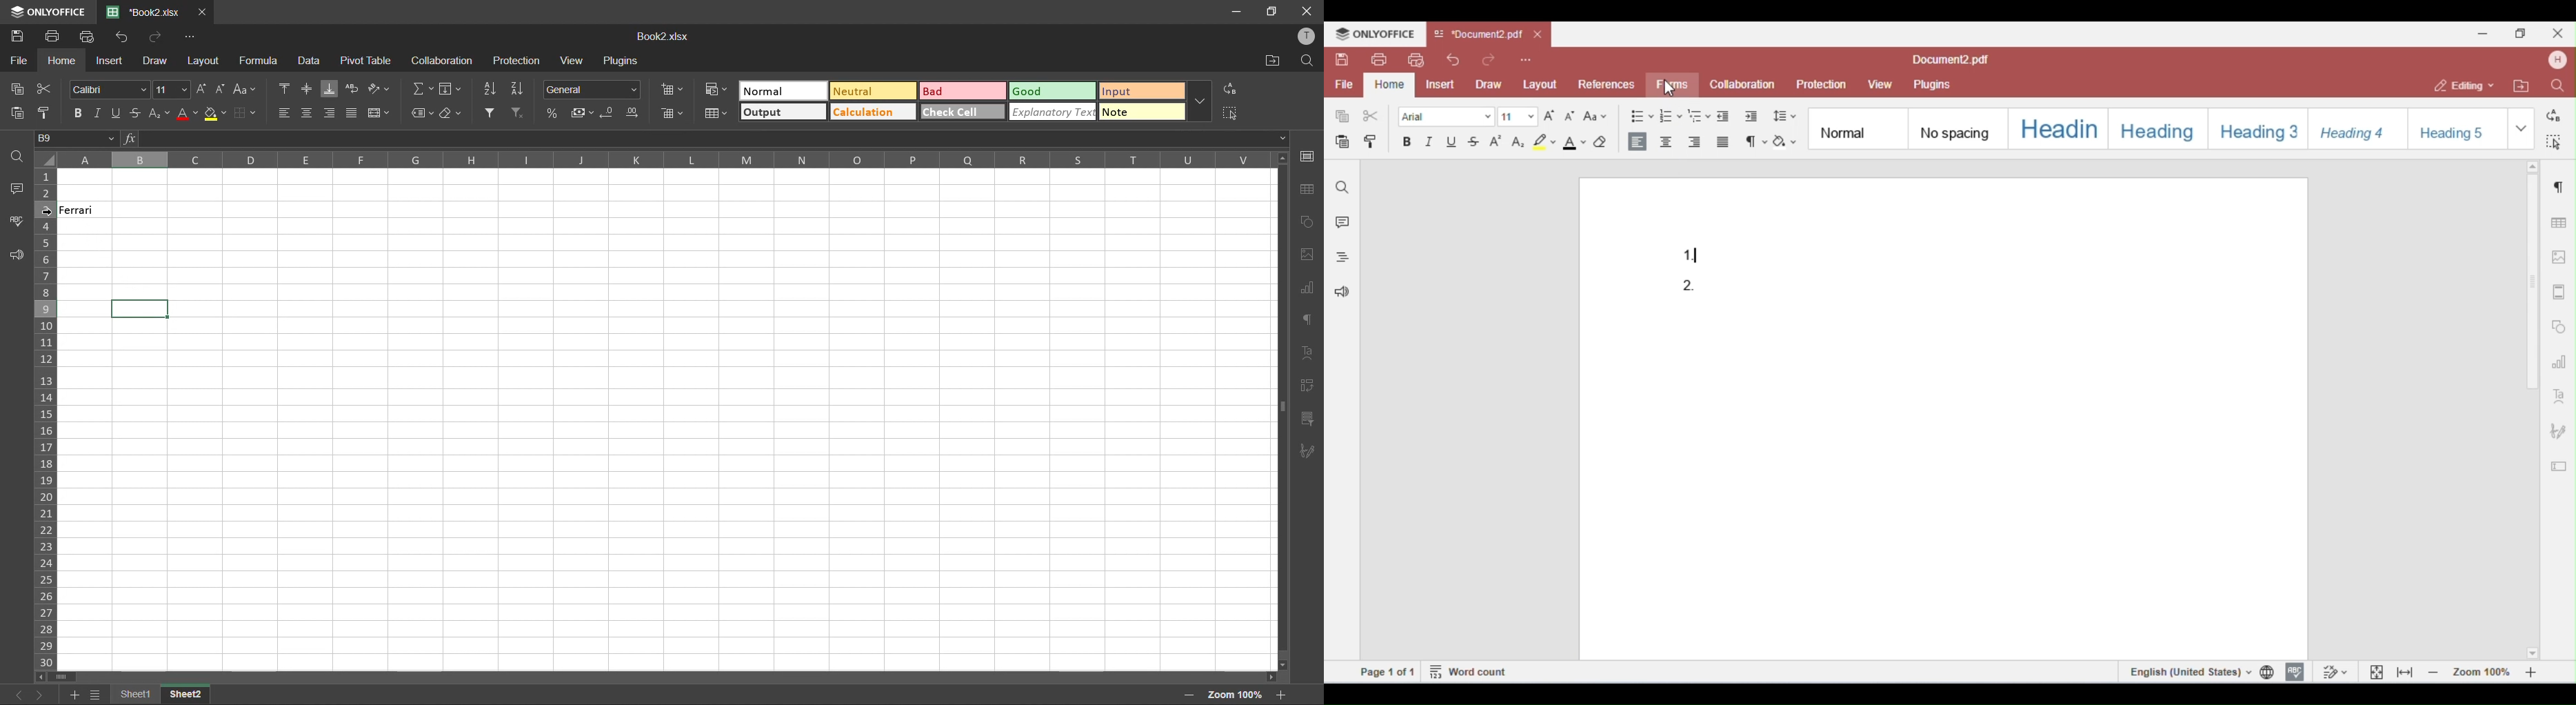 This screenshot has width=2576, height=728. What do you see at coordinates (308, 61) in the screenshot?
I see `data` at bounding box center [308, 61].